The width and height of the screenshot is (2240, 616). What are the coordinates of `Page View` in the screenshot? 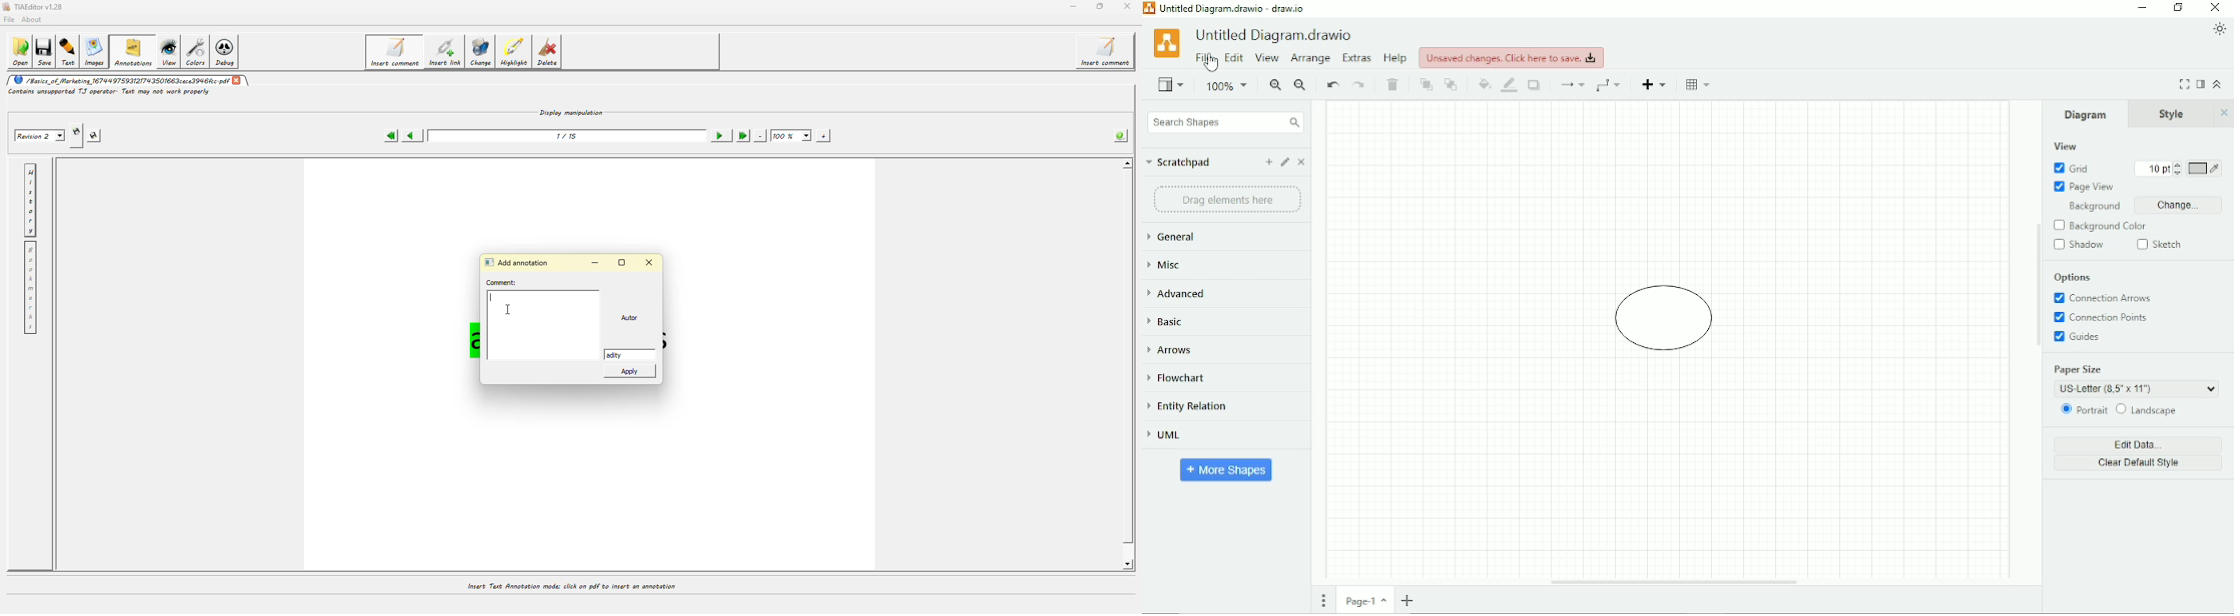 It's located at (2083, 186).